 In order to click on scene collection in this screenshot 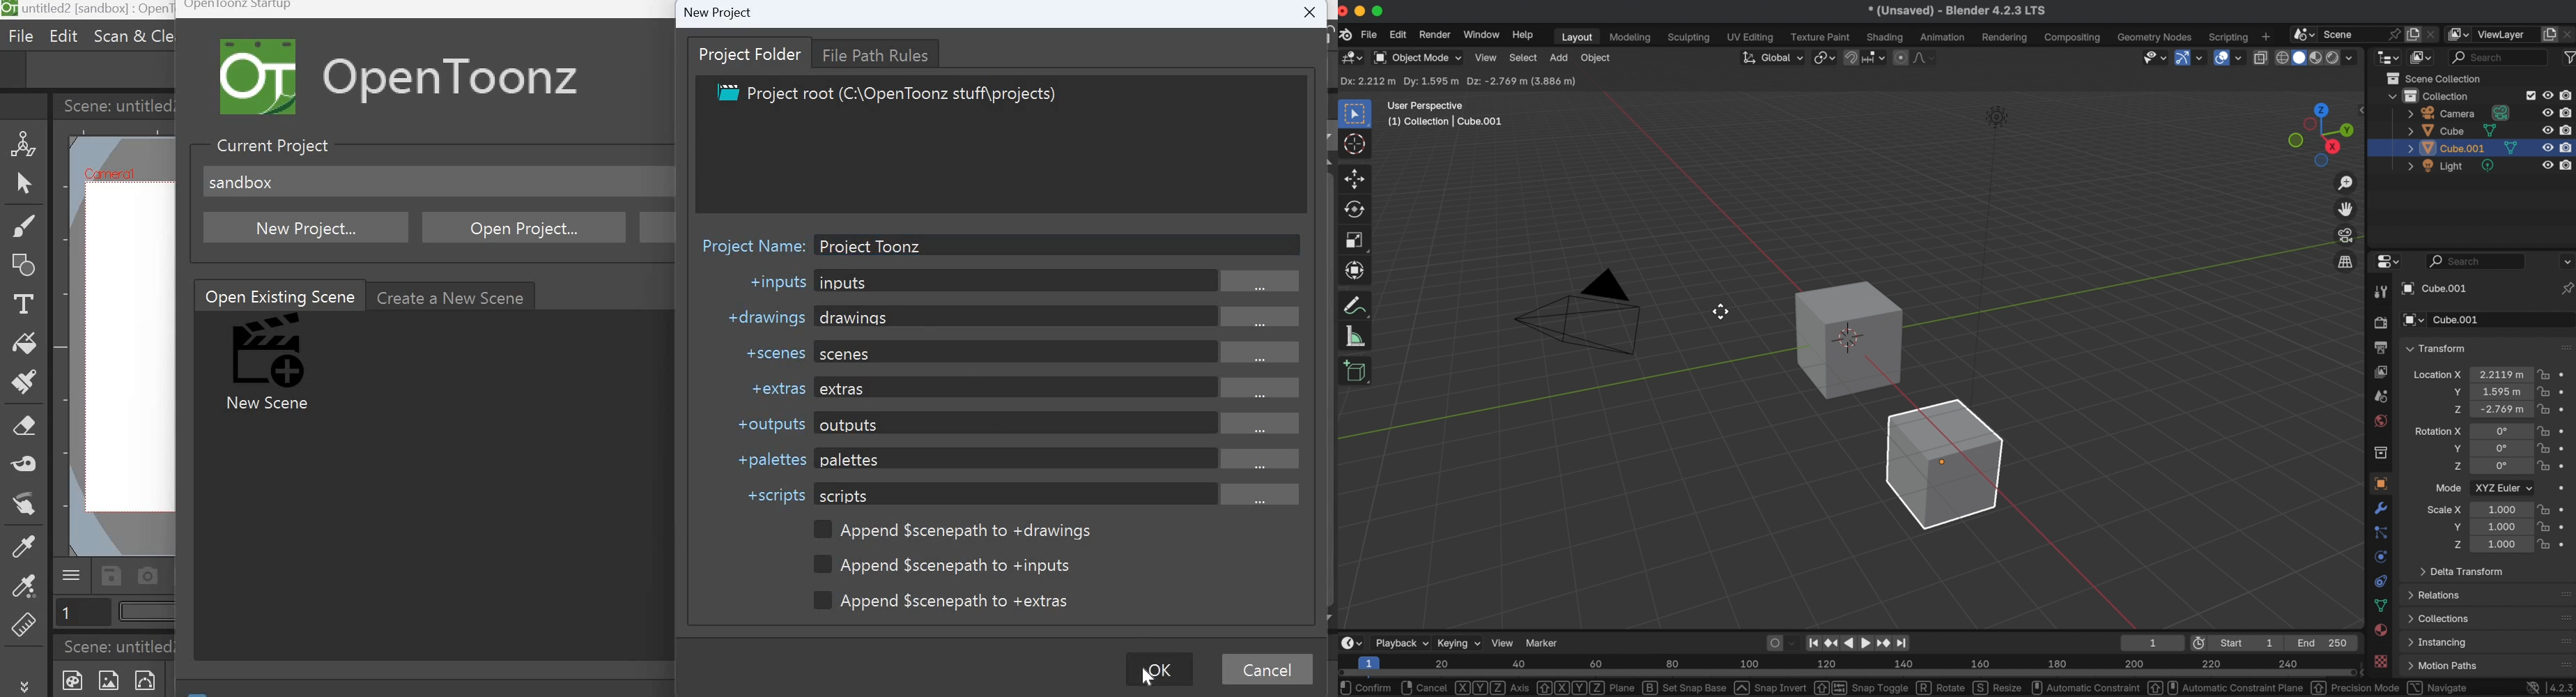, I will do `click(2438, 78)`.